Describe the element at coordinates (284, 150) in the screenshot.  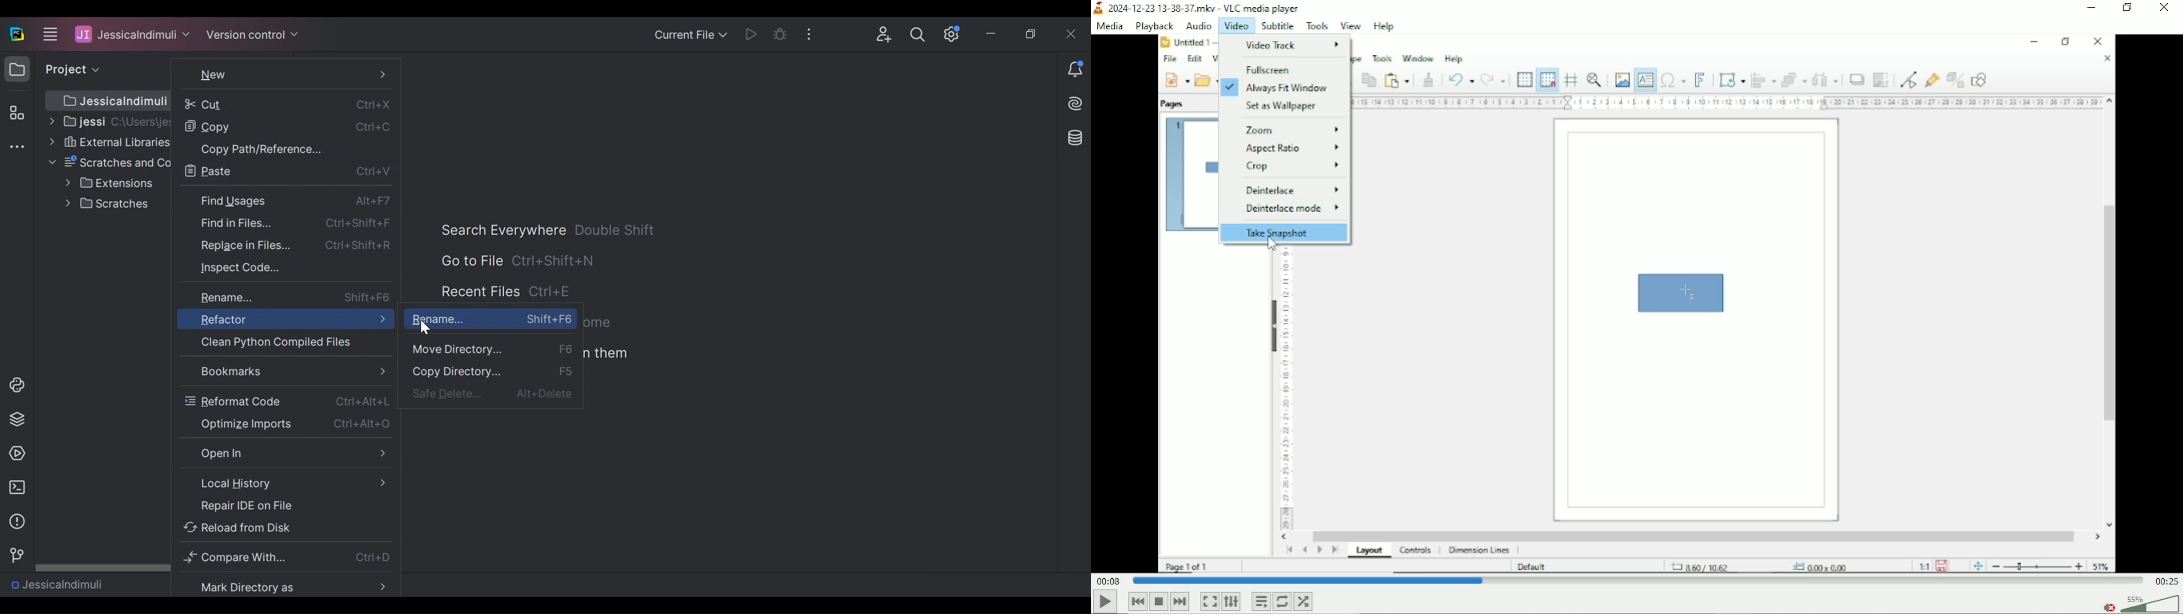
I see `Copy Path/References` at that location.